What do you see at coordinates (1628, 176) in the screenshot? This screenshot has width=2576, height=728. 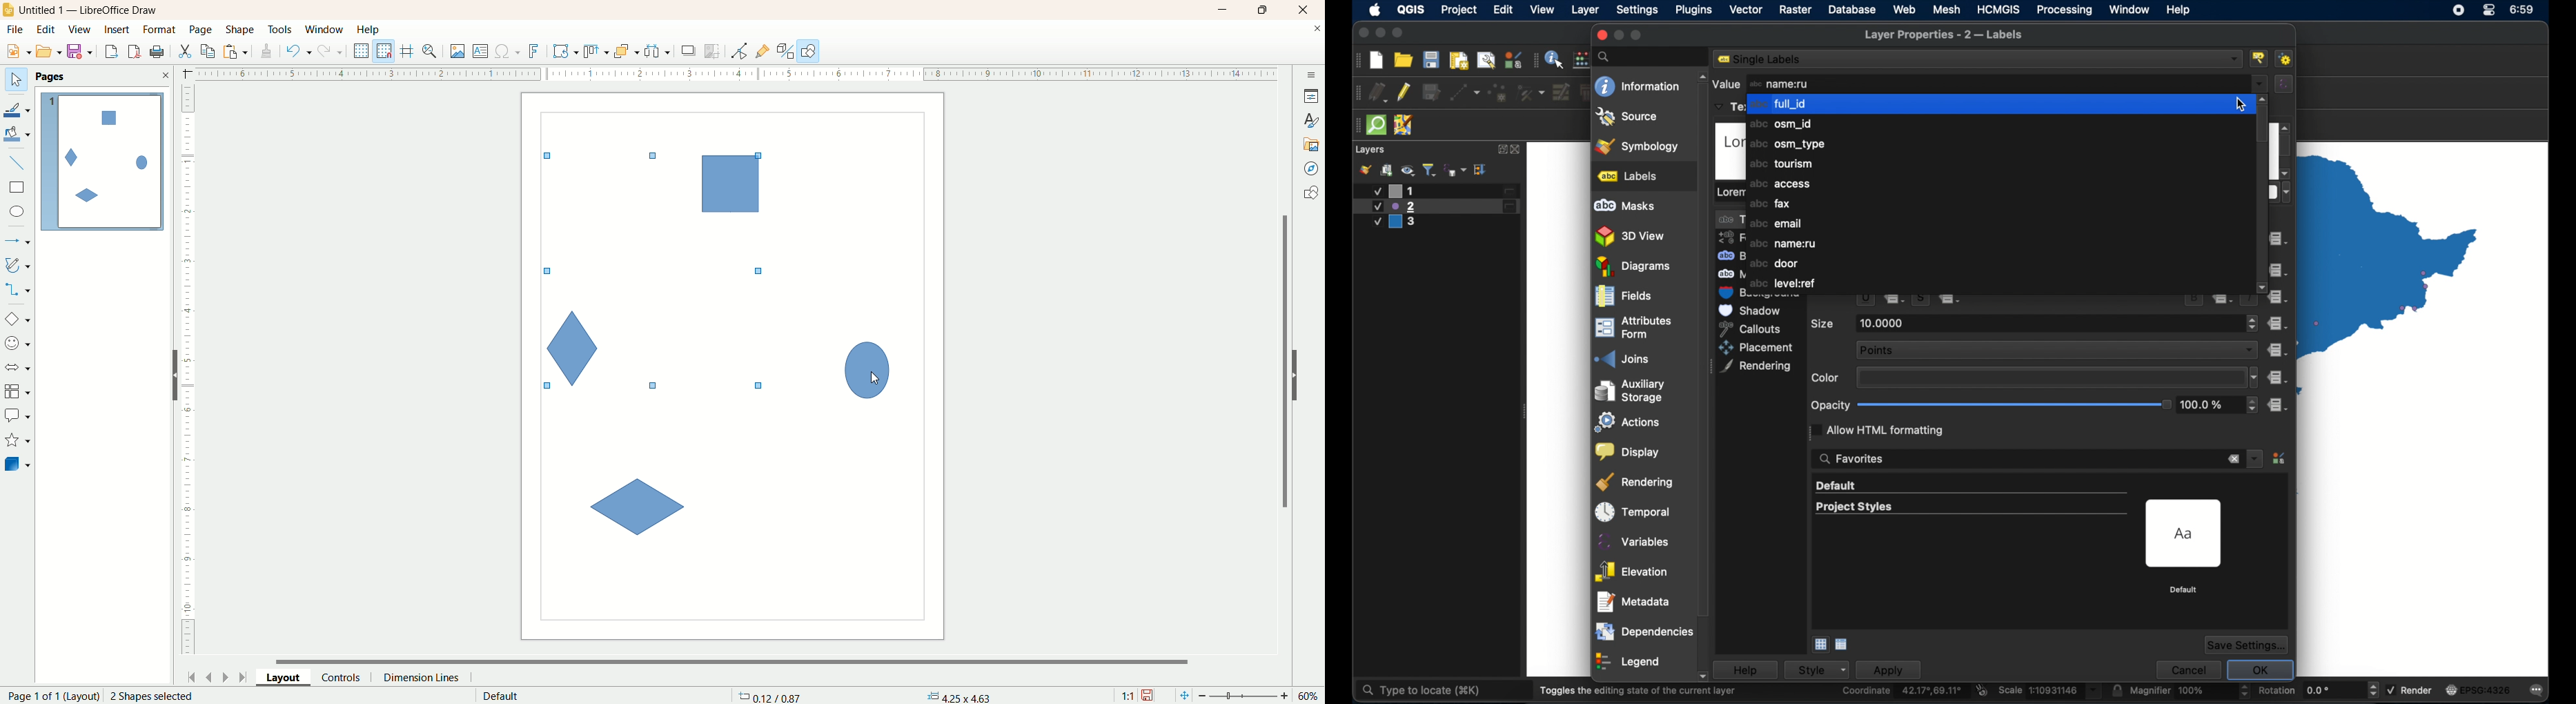 I see `labels` at bounding box center [1628, 176].